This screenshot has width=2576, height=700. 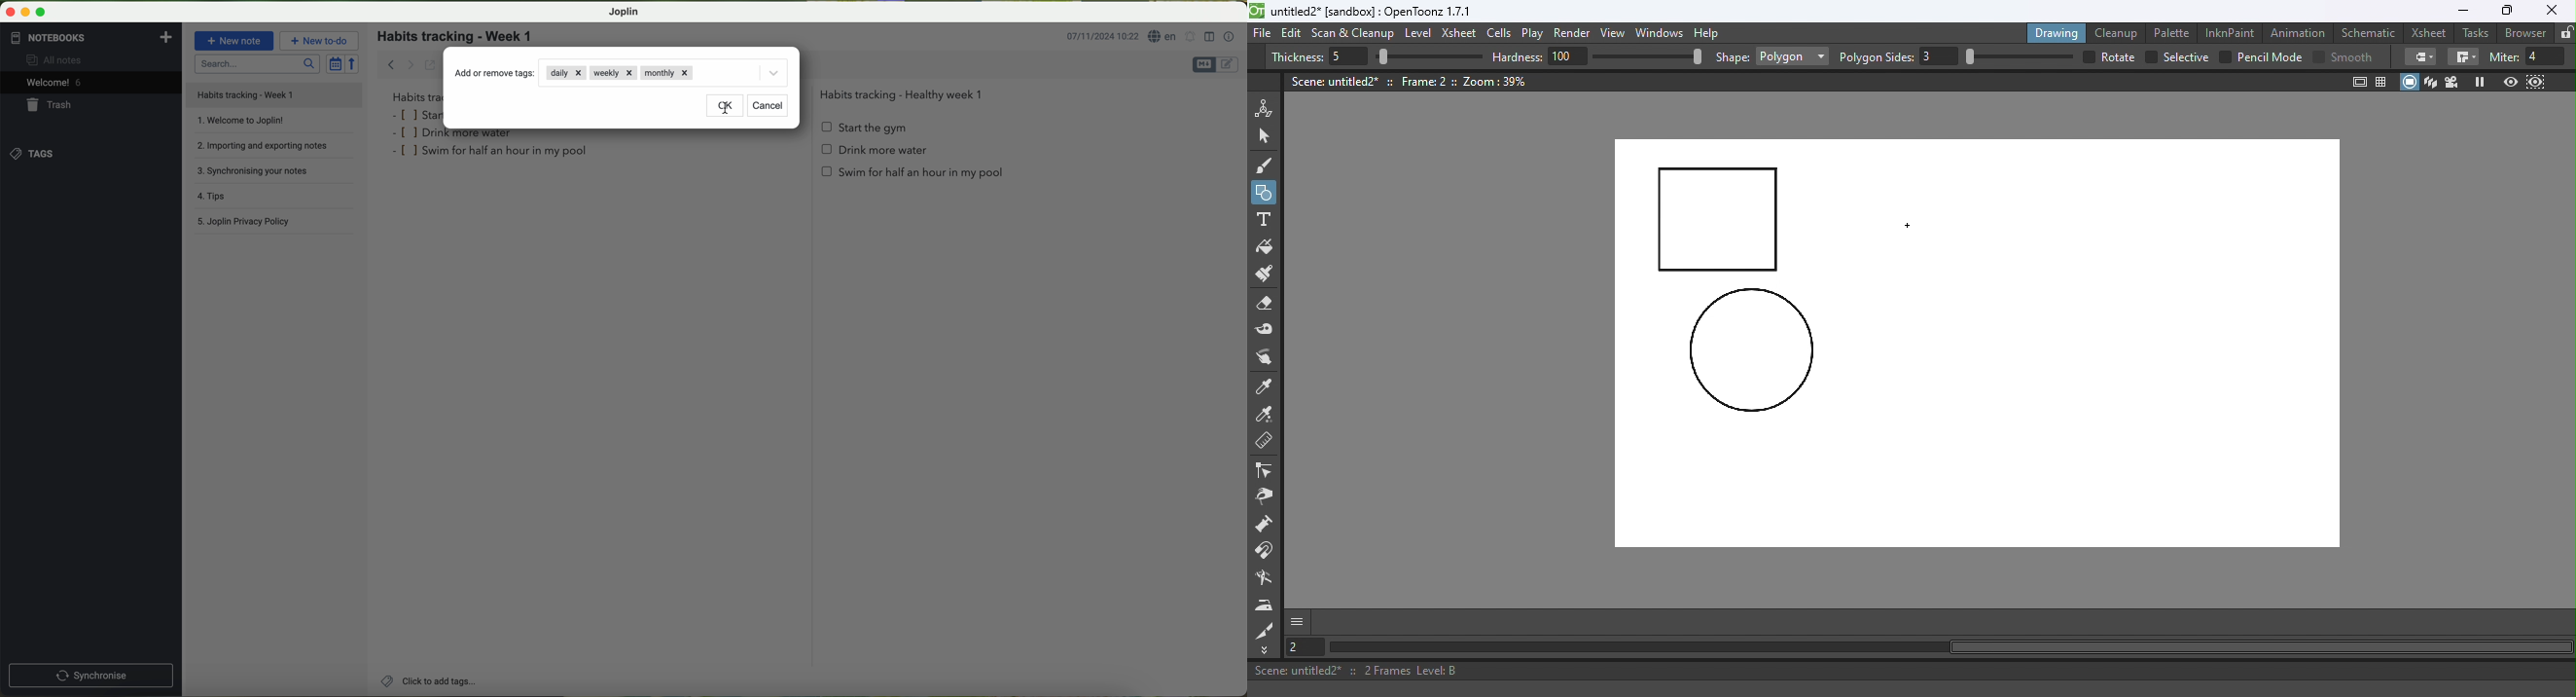 What do you see at coordinates (773, 72) in the screenshot?
I see `drop down` at bounding box center [773, 72].